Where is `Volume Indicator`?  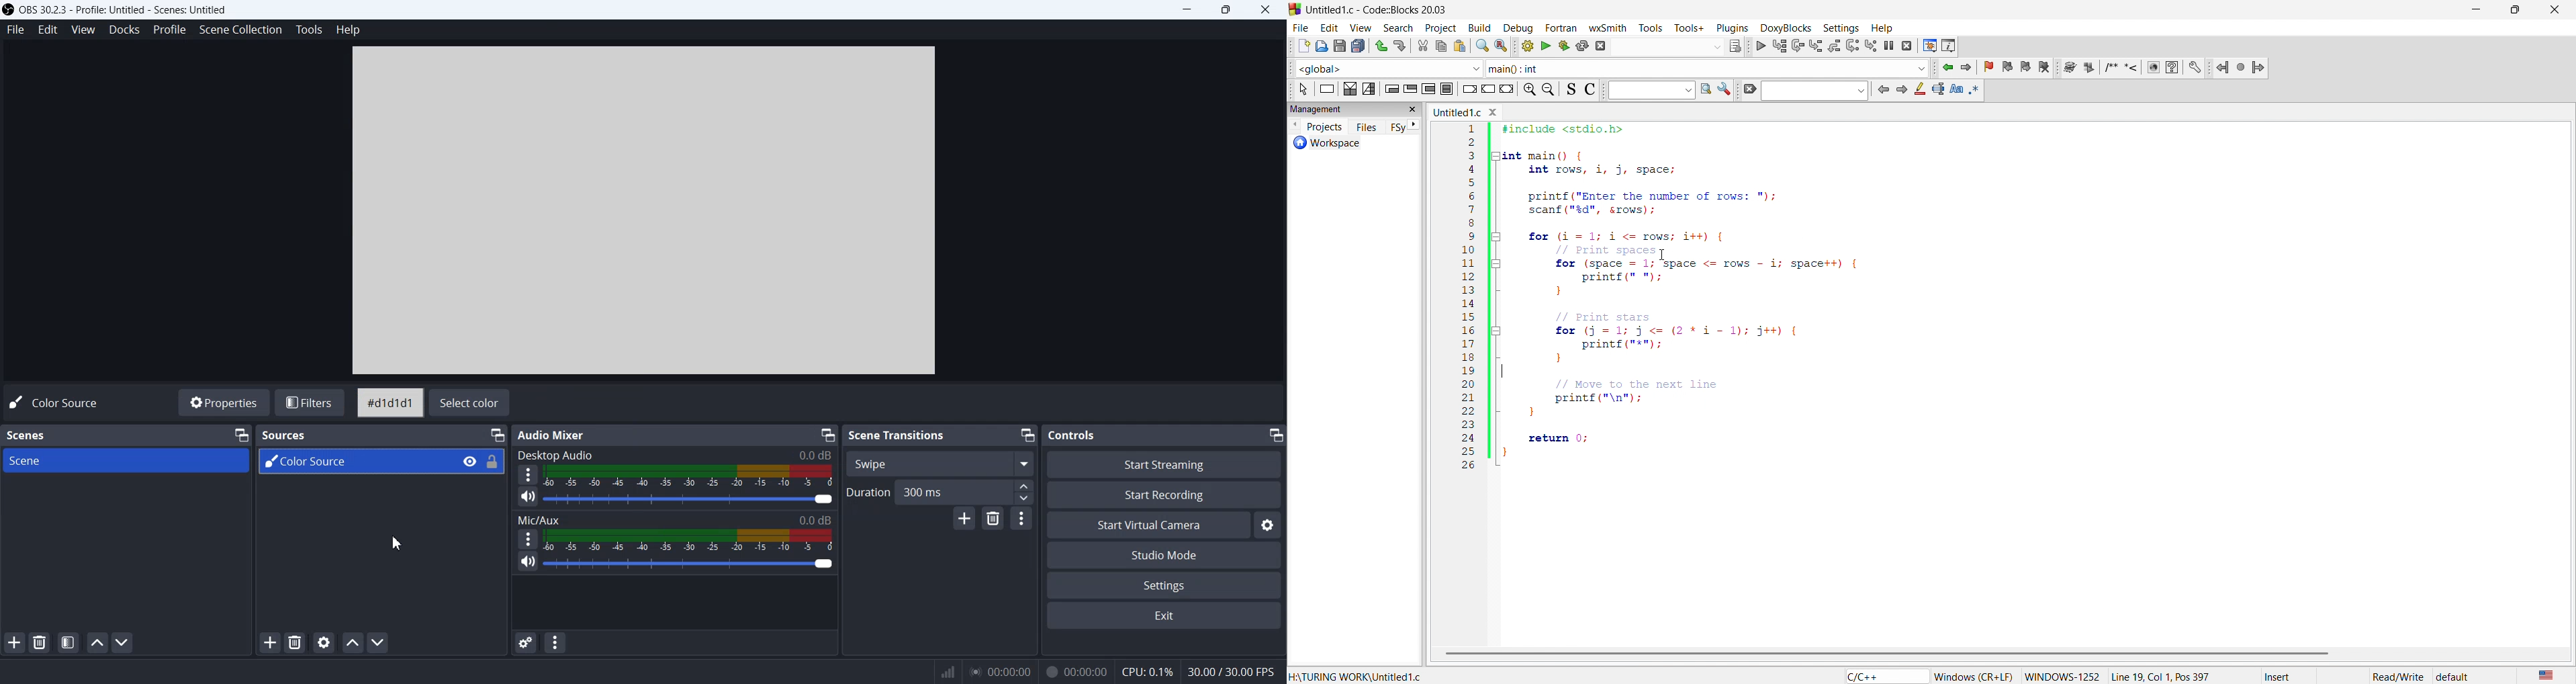
Volume Indicator is located at coordinates (691, 477).